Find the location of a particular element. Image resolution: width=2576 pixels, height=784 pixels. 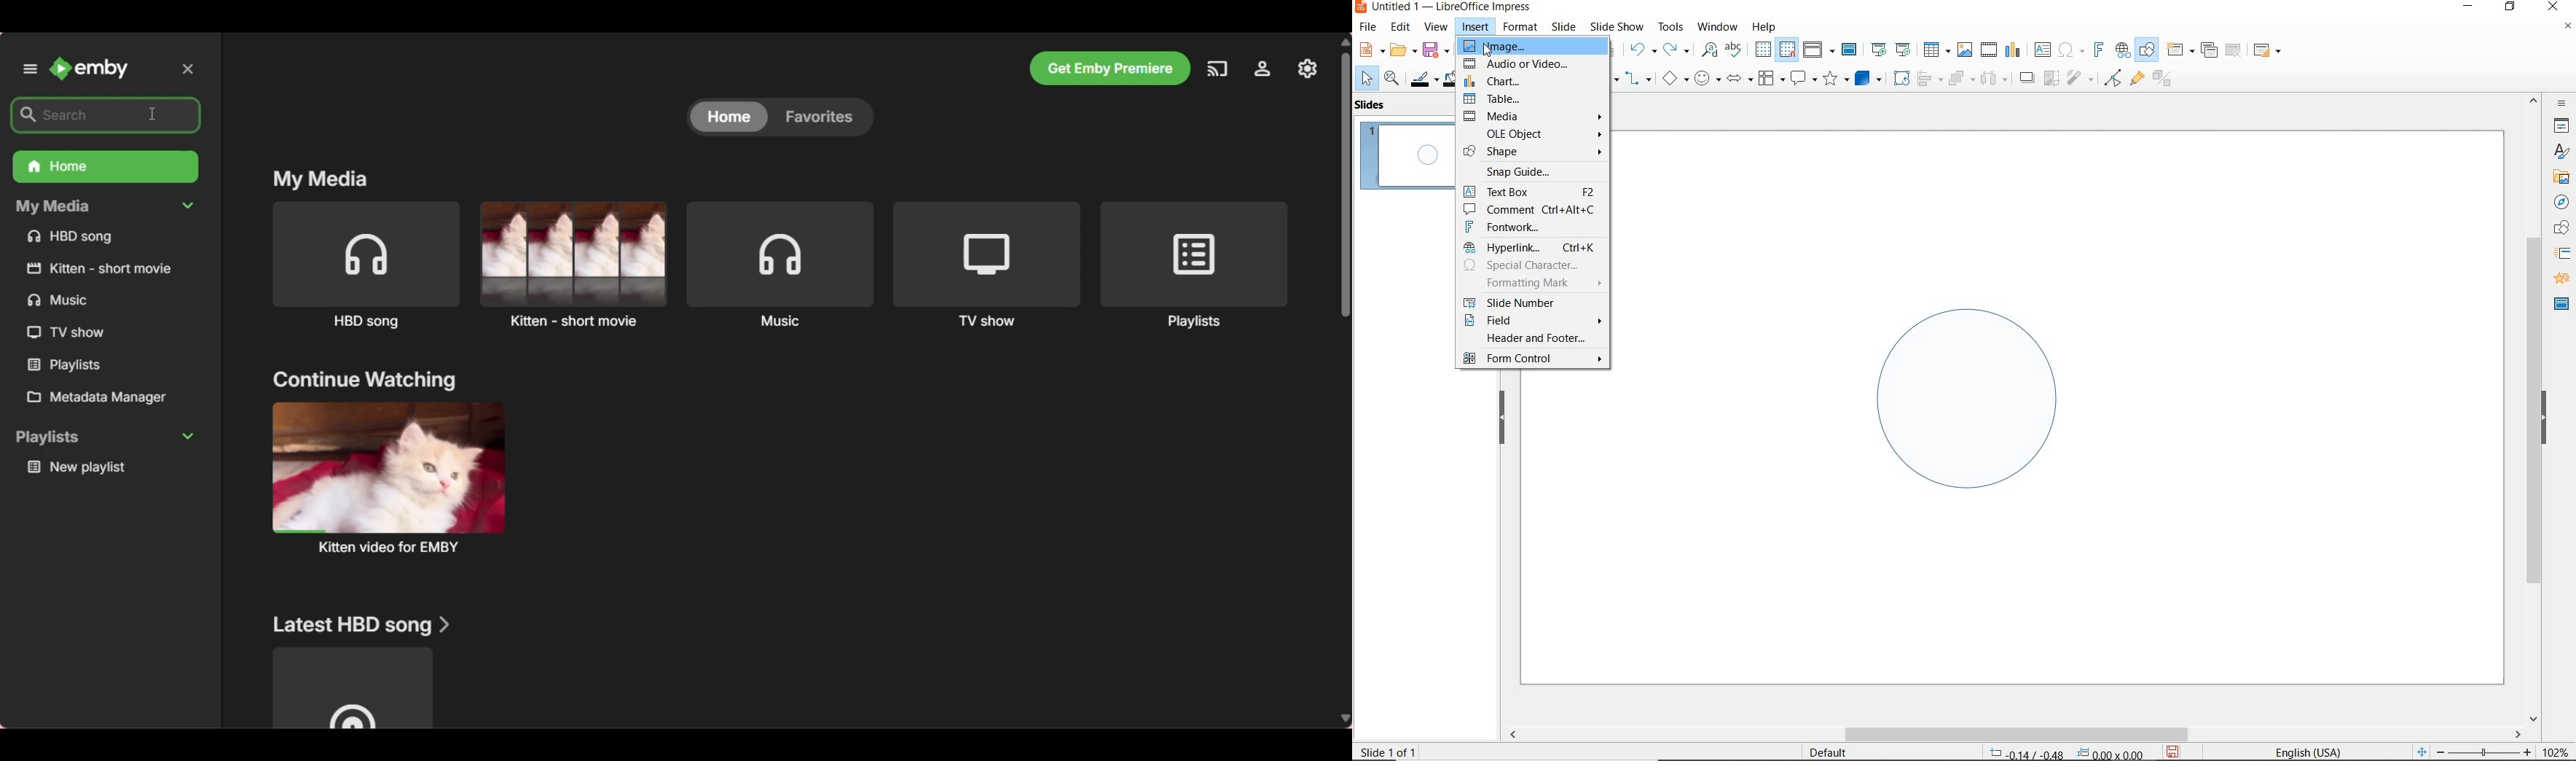

callout shapes is located at coordinates (1801, 79).